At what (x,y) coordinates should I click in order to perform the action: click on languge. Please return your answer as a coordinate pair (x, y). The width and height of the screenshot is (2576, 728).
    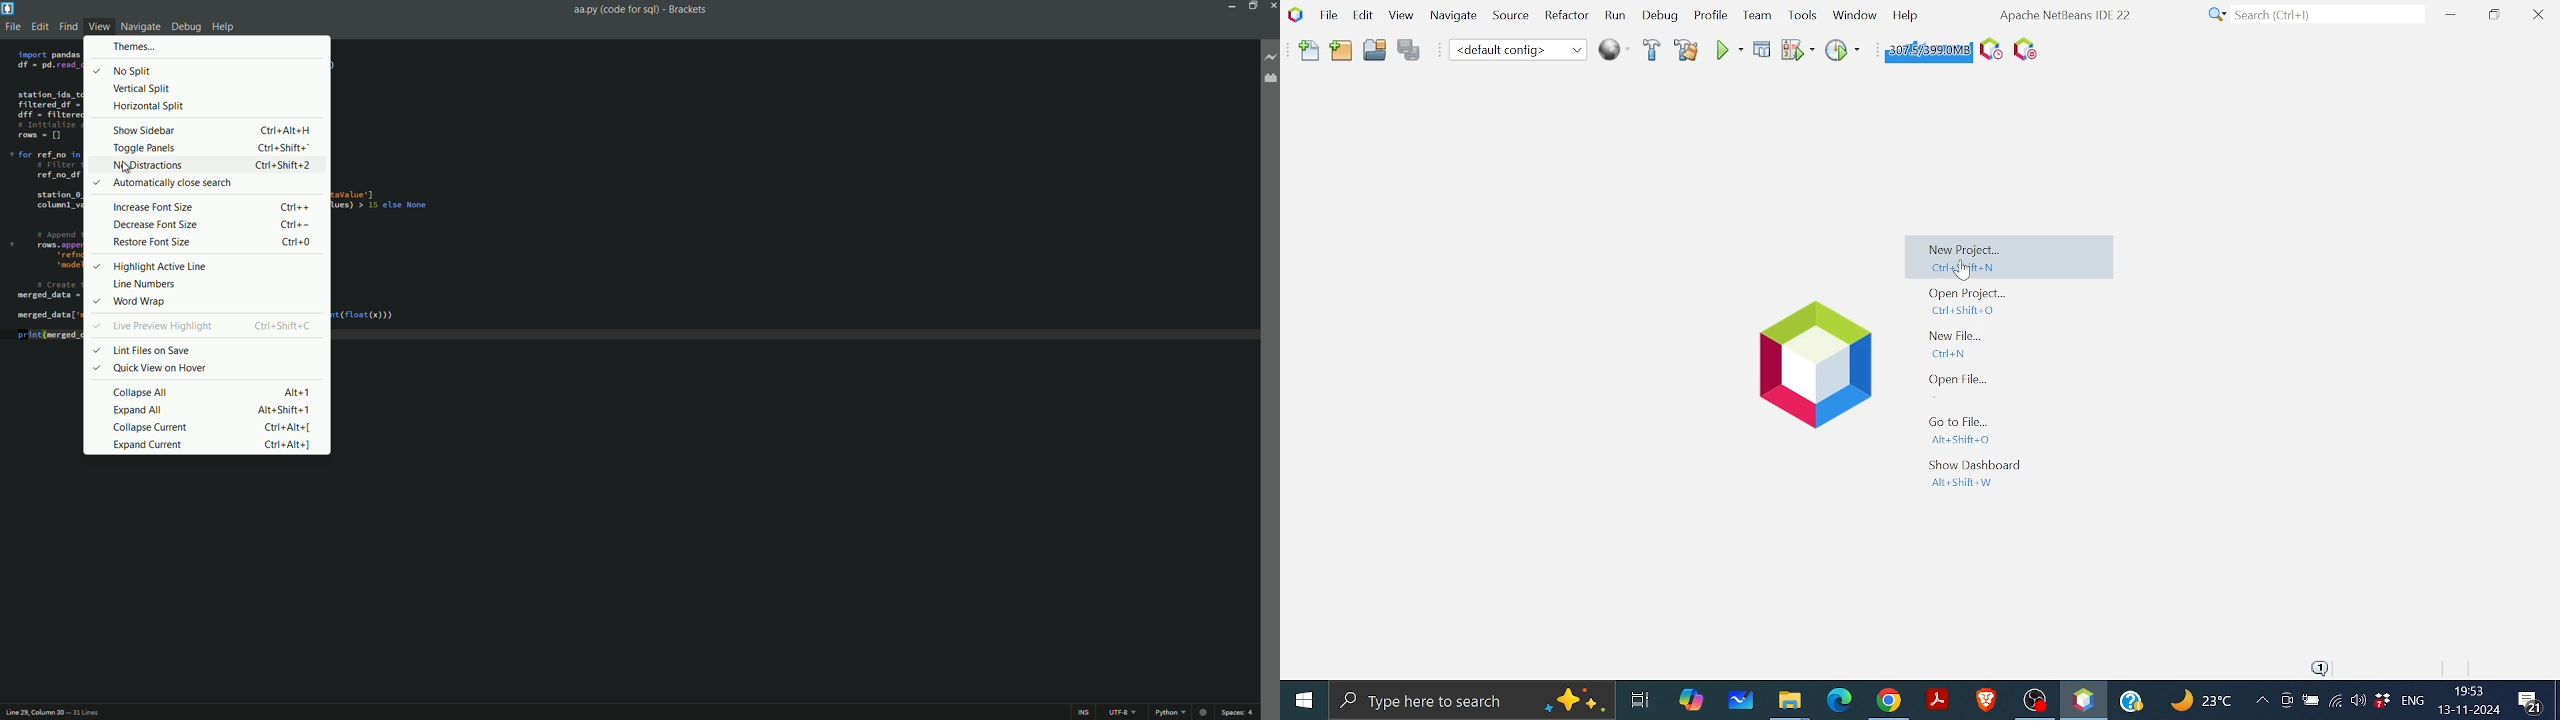
    Looking at the image, I should click on (2413, 702).